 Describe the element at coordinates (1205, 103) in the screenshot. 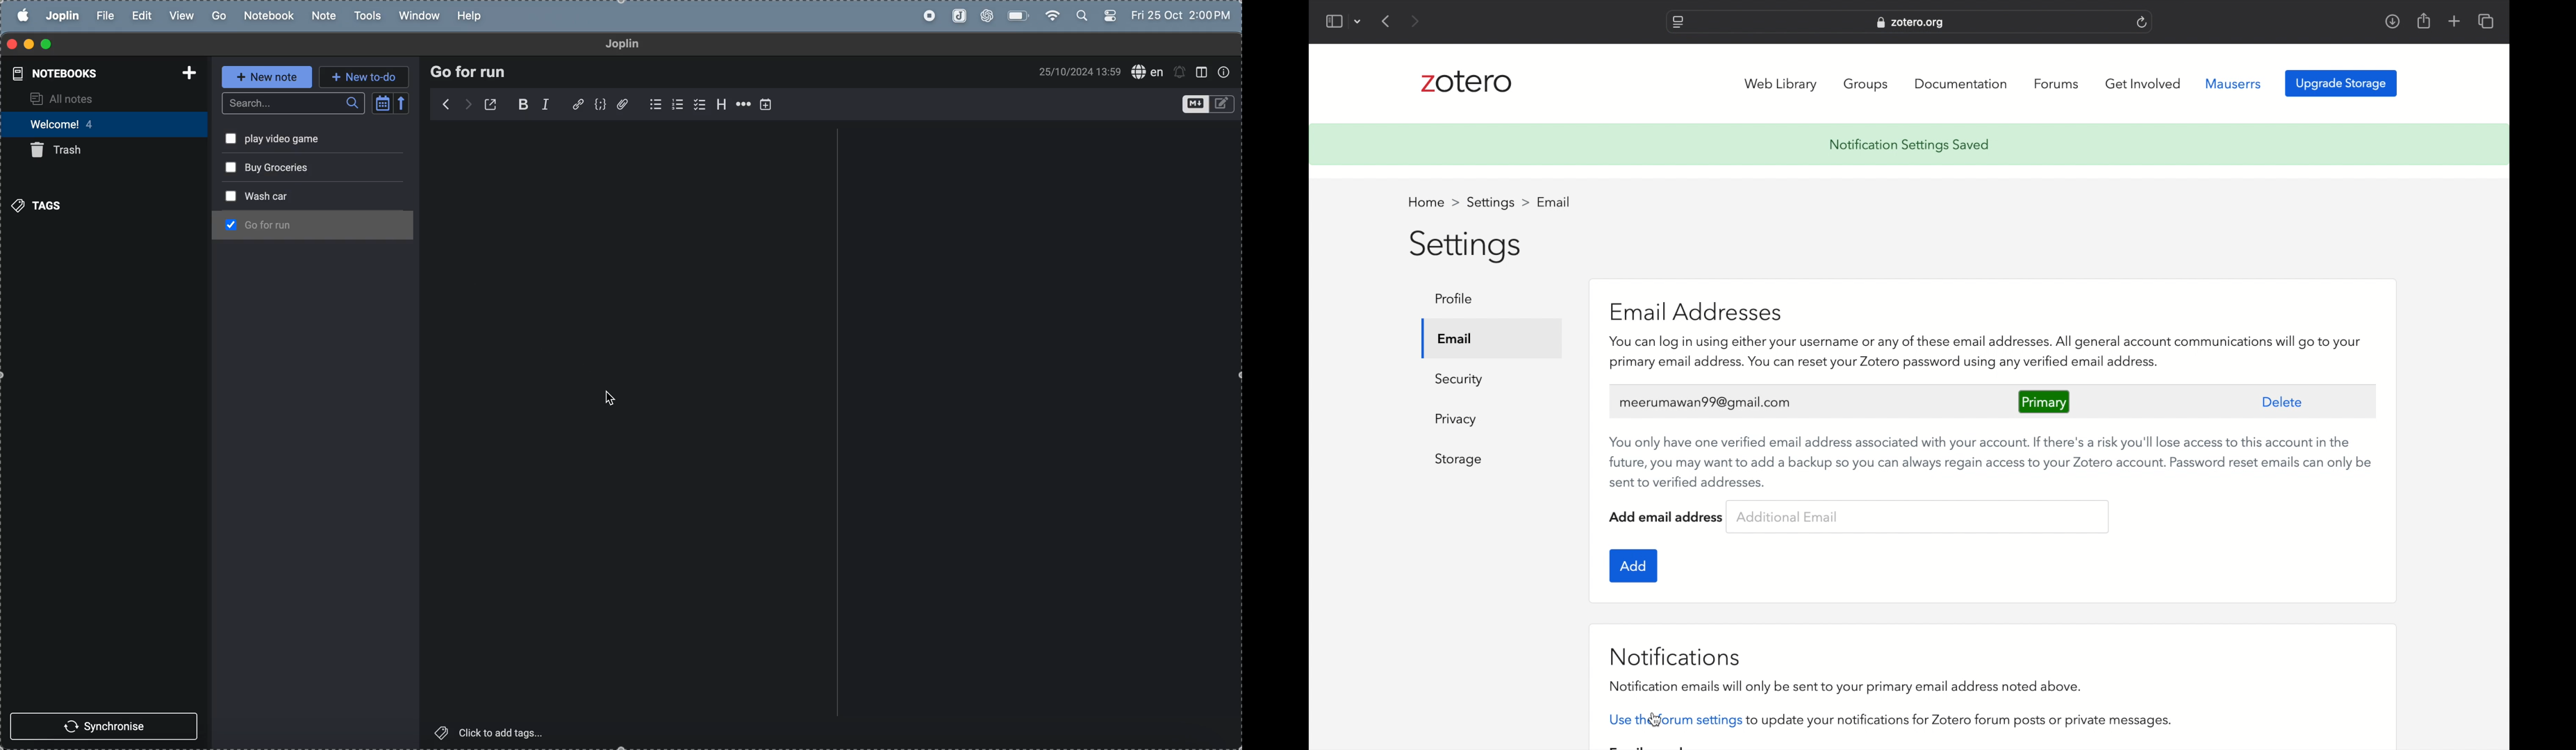

I see `toggle edit` at that location.